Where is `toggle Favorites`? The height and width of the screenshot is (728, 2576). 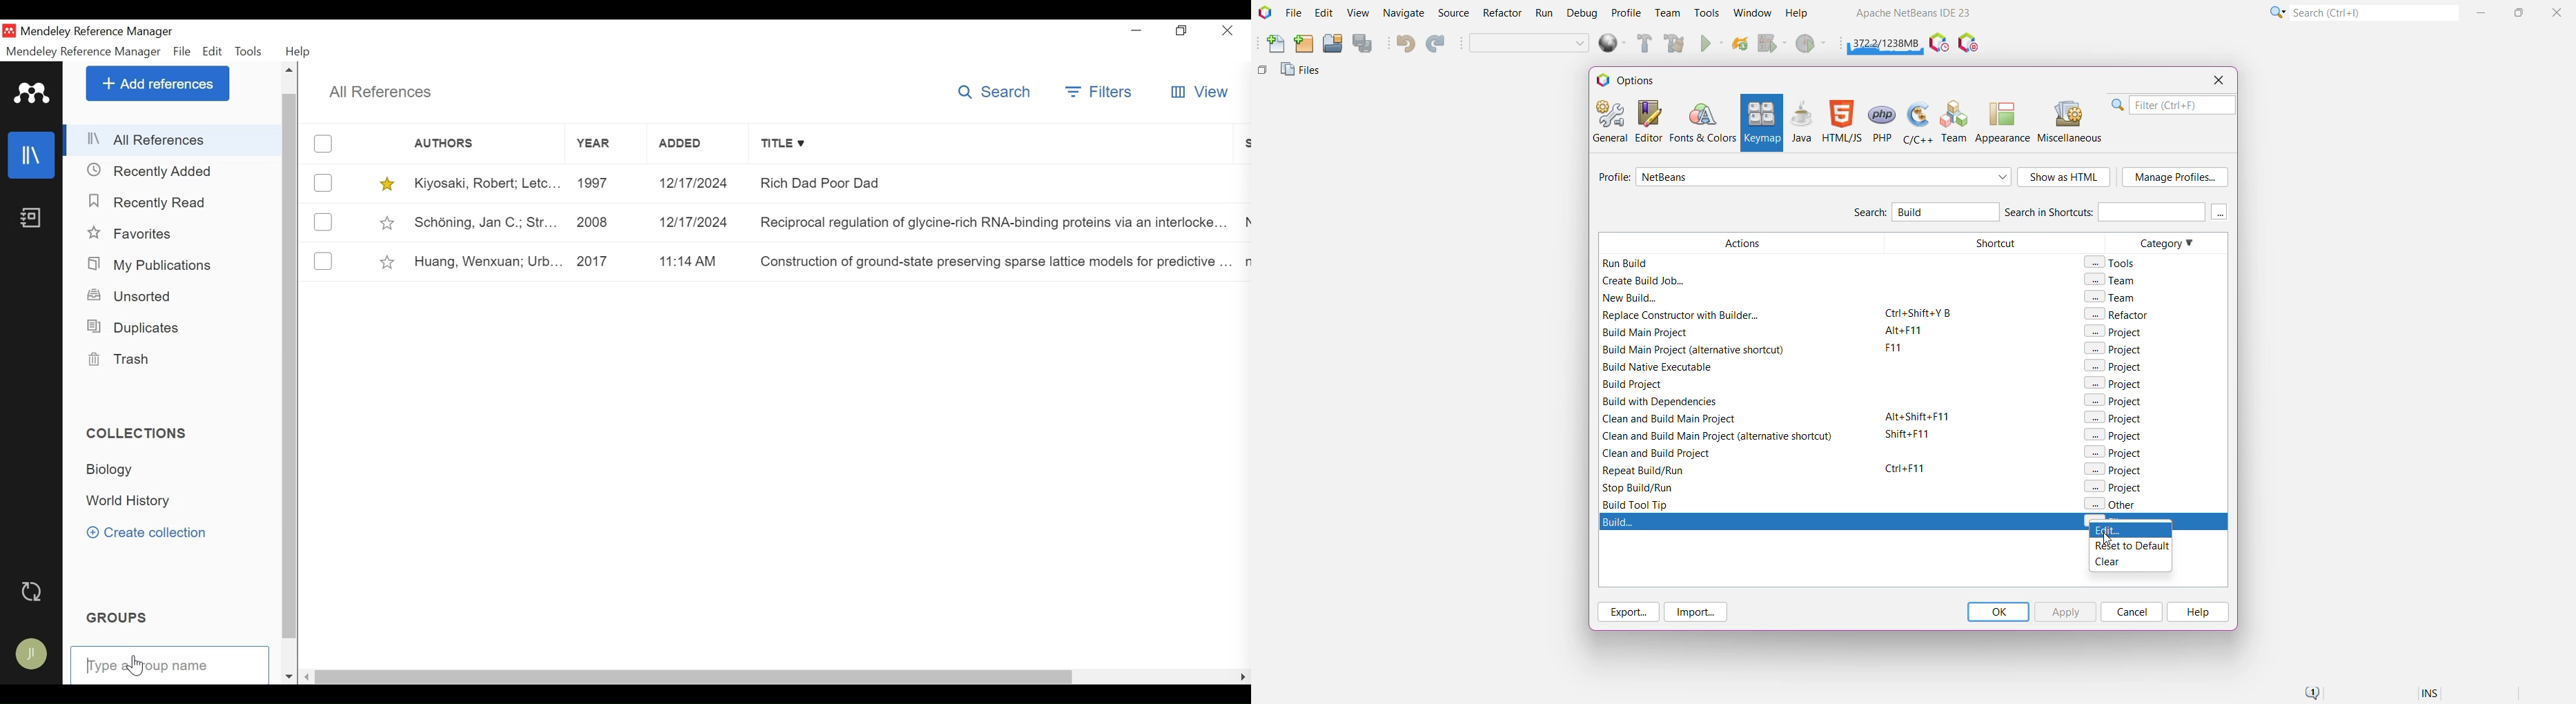 toggle Favorites is located at coordinates (389, 223).